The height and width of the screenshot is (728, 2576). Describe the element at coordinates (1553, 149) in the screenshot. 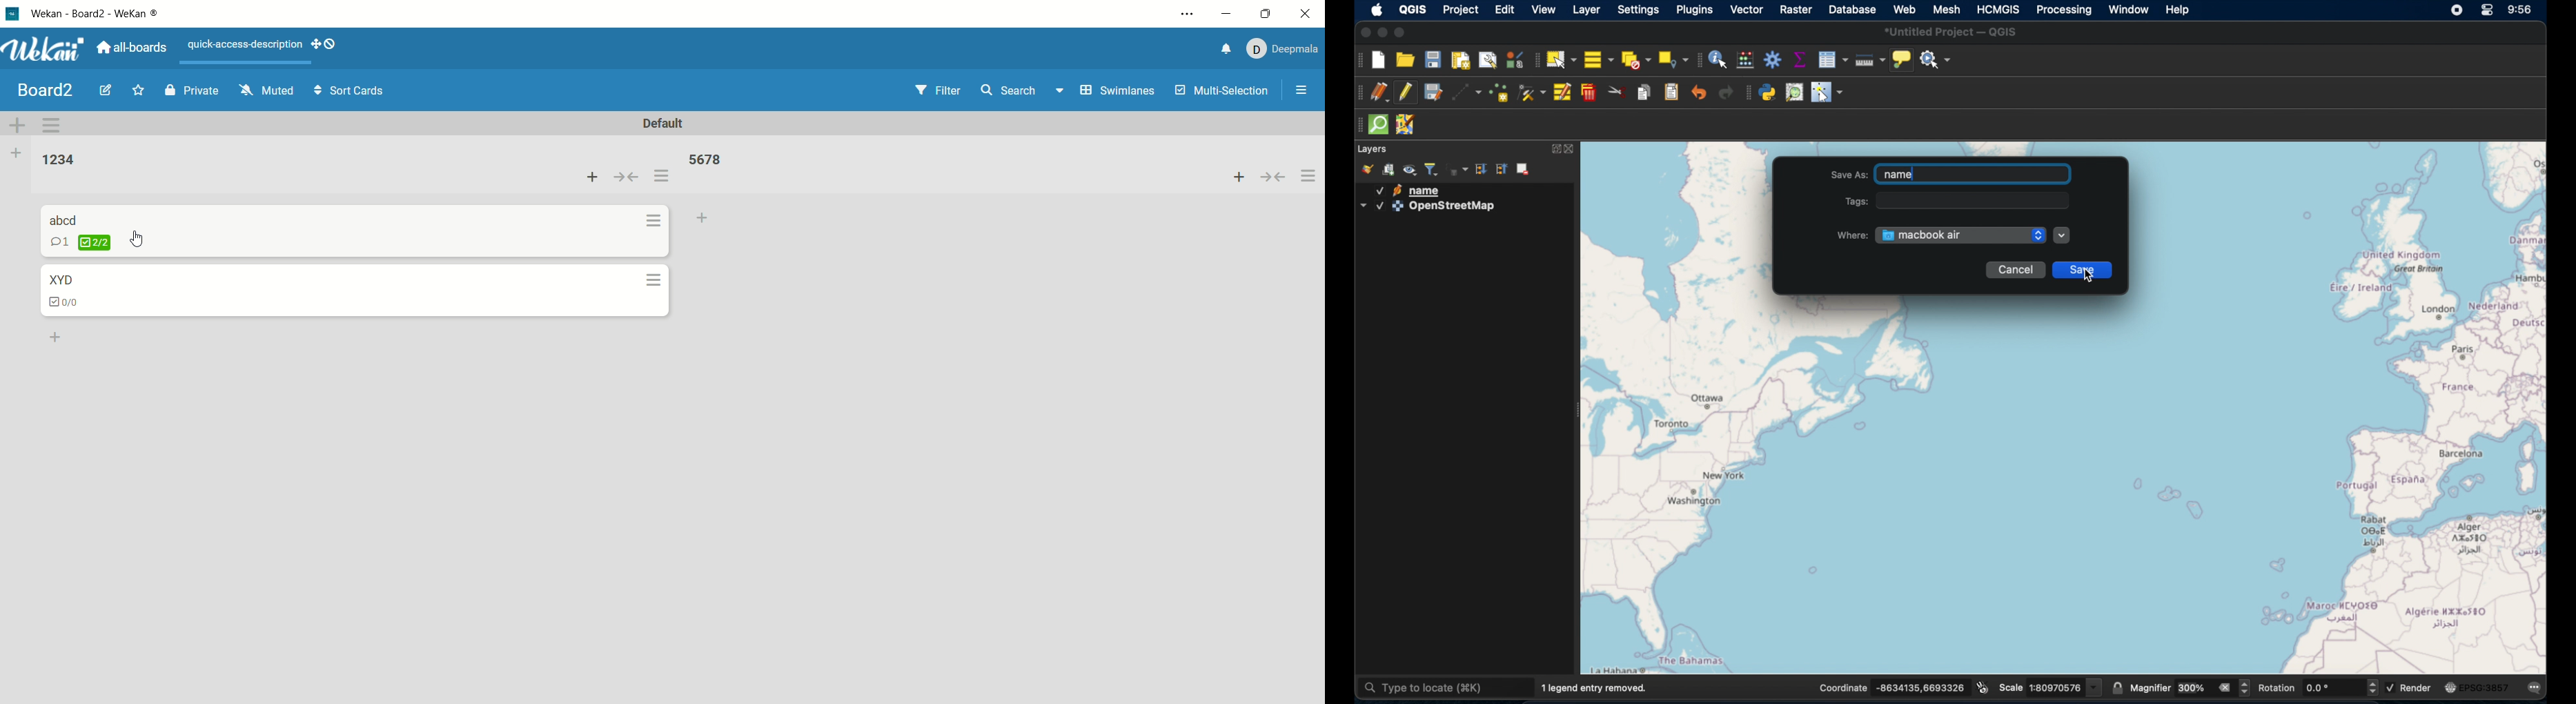

I see `expand` at that location.